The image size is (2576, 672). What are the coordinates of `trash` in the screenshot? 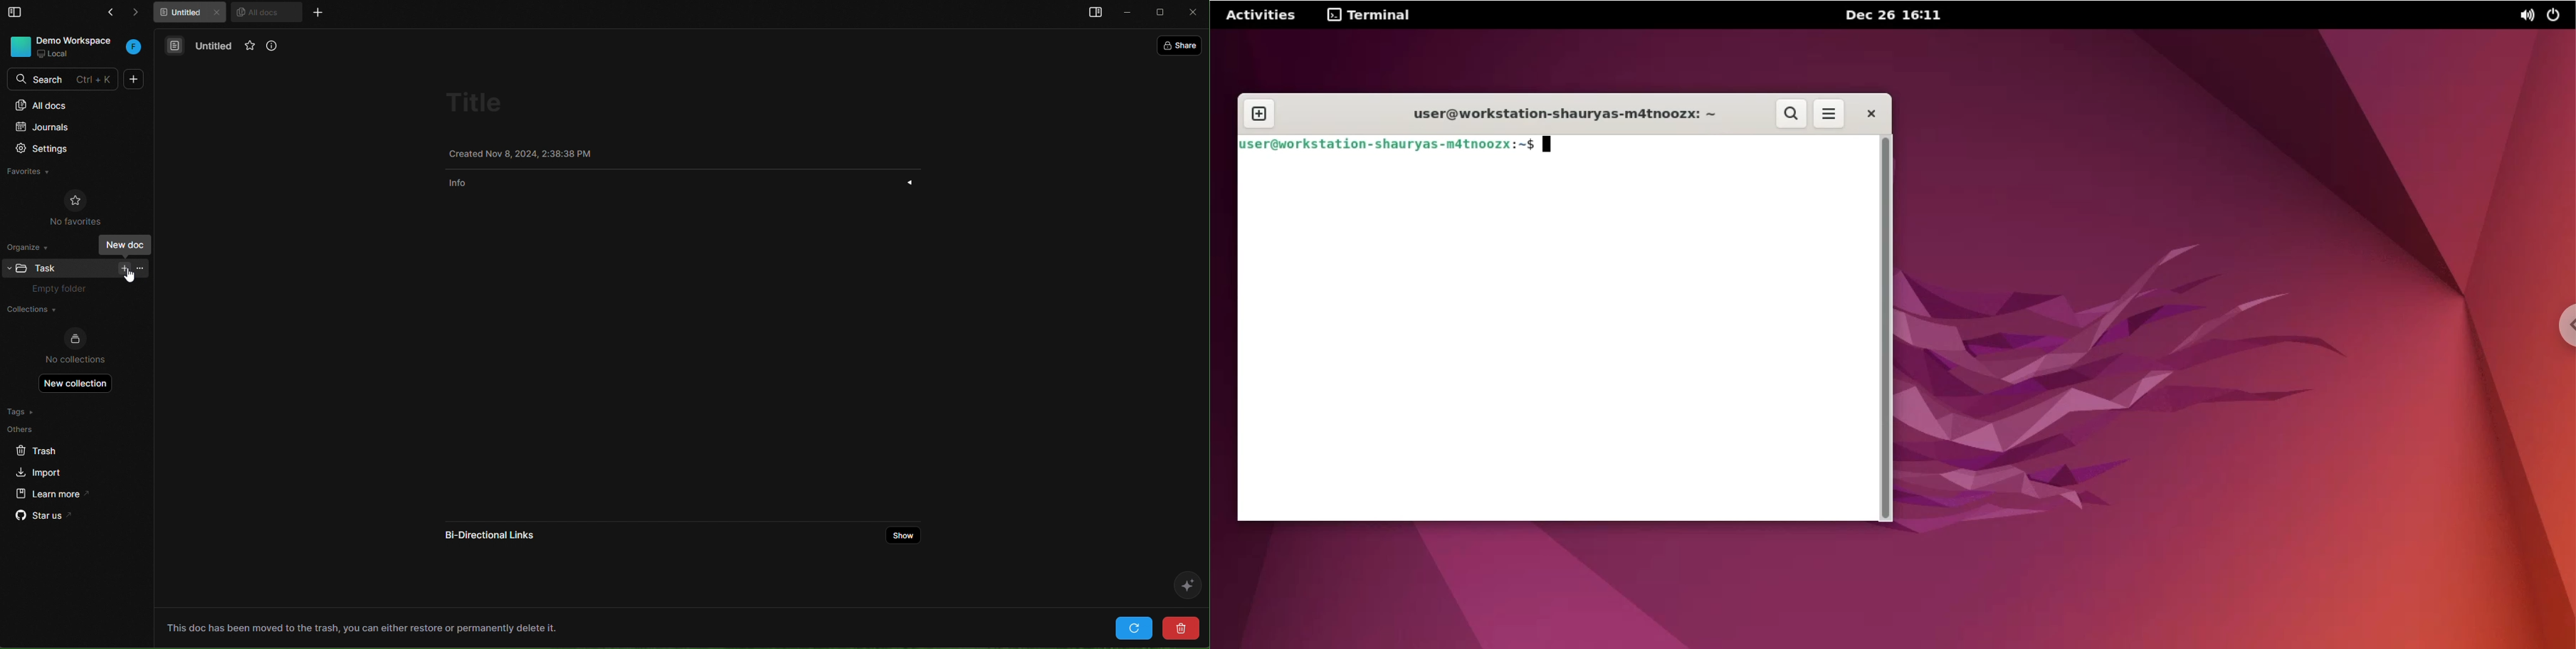 It's located at (47, 448).